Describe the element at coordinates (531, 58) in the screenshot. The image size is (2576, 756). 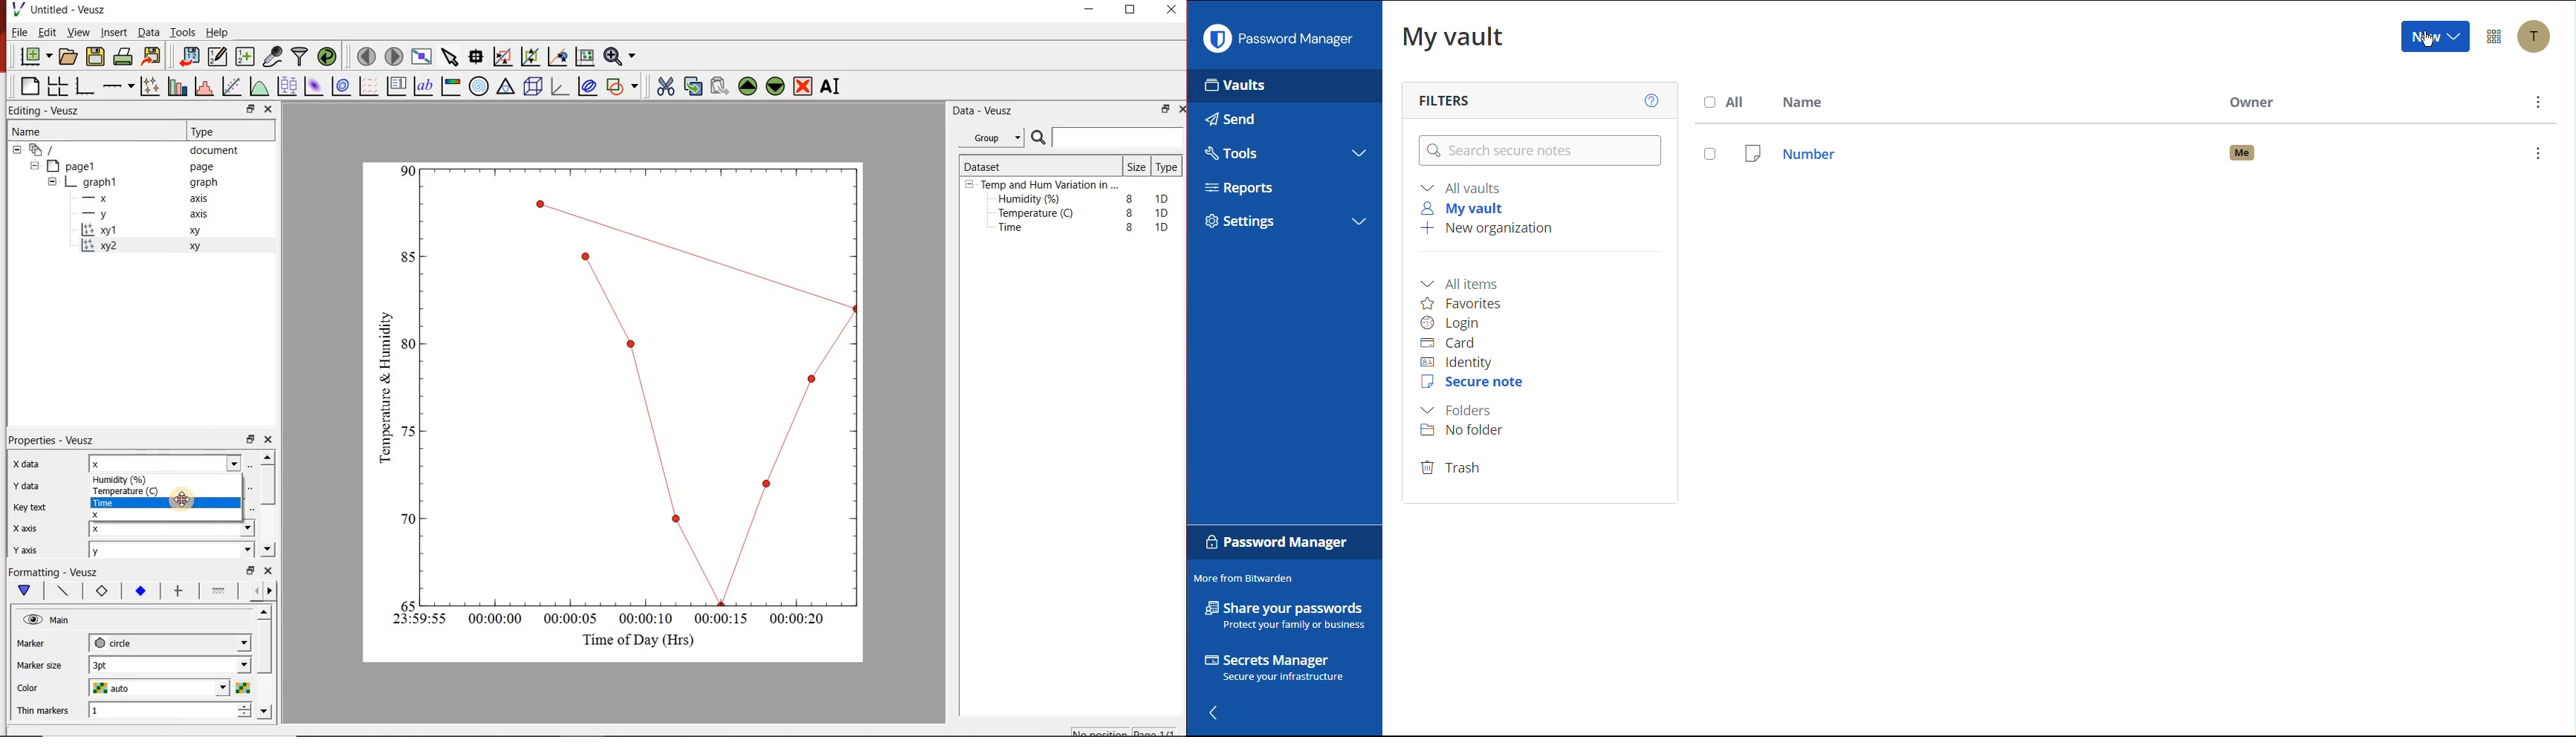
I see `click to zoom out of graph axes` at that location.